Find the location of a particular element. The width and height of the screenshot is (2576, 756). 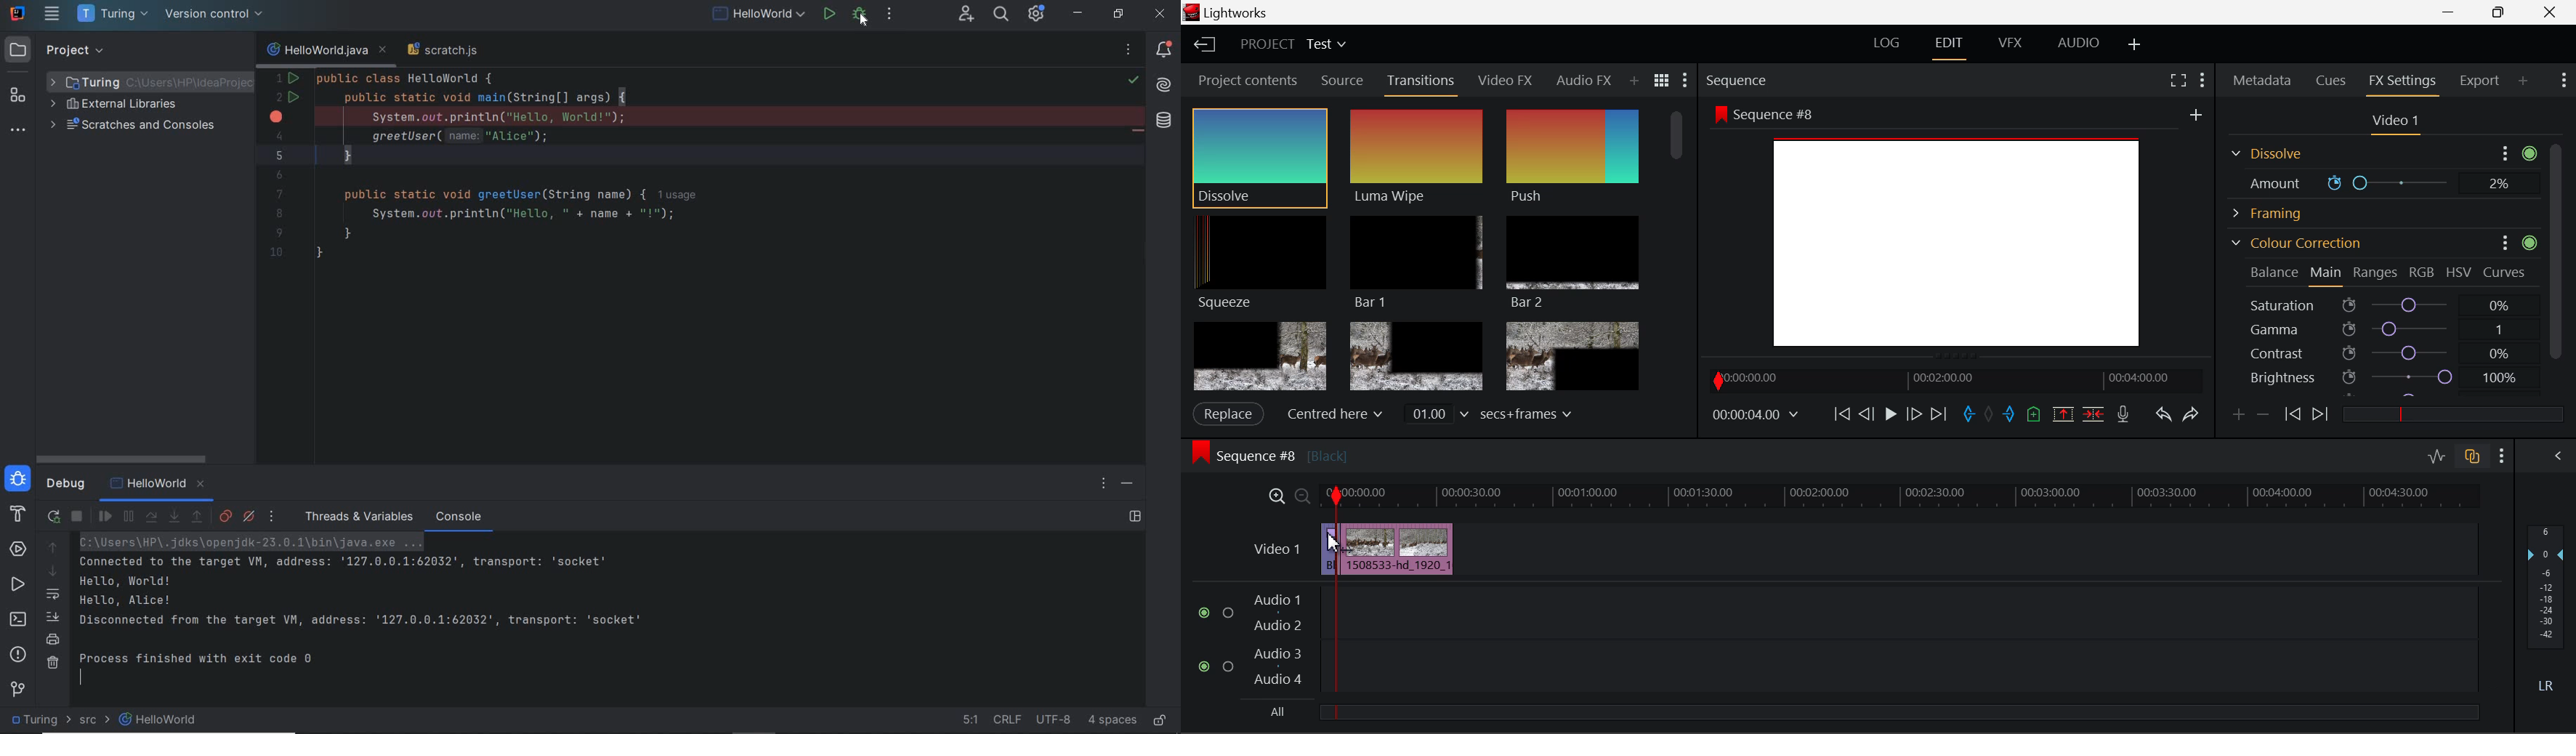

AUDIO Layout is located at coordinates (2078, 42).